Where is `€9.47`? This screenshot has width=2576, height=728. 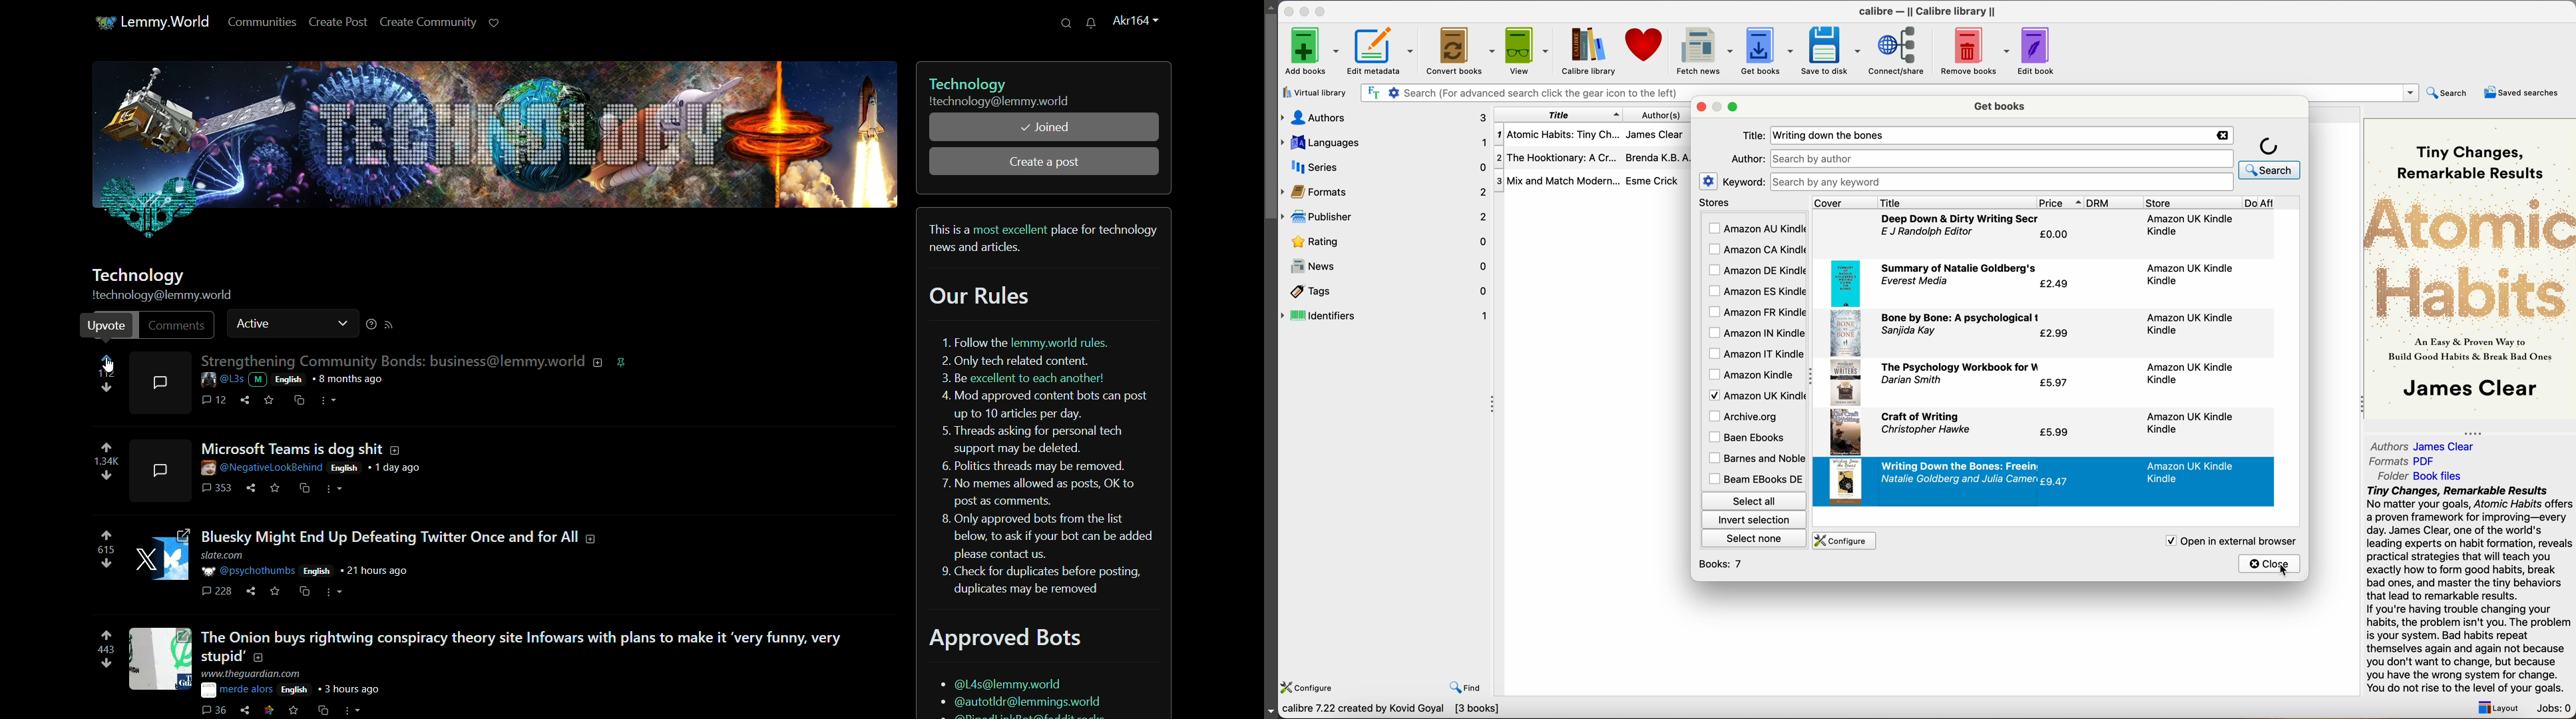 €9.47 is located at coordinates (2057, 481).